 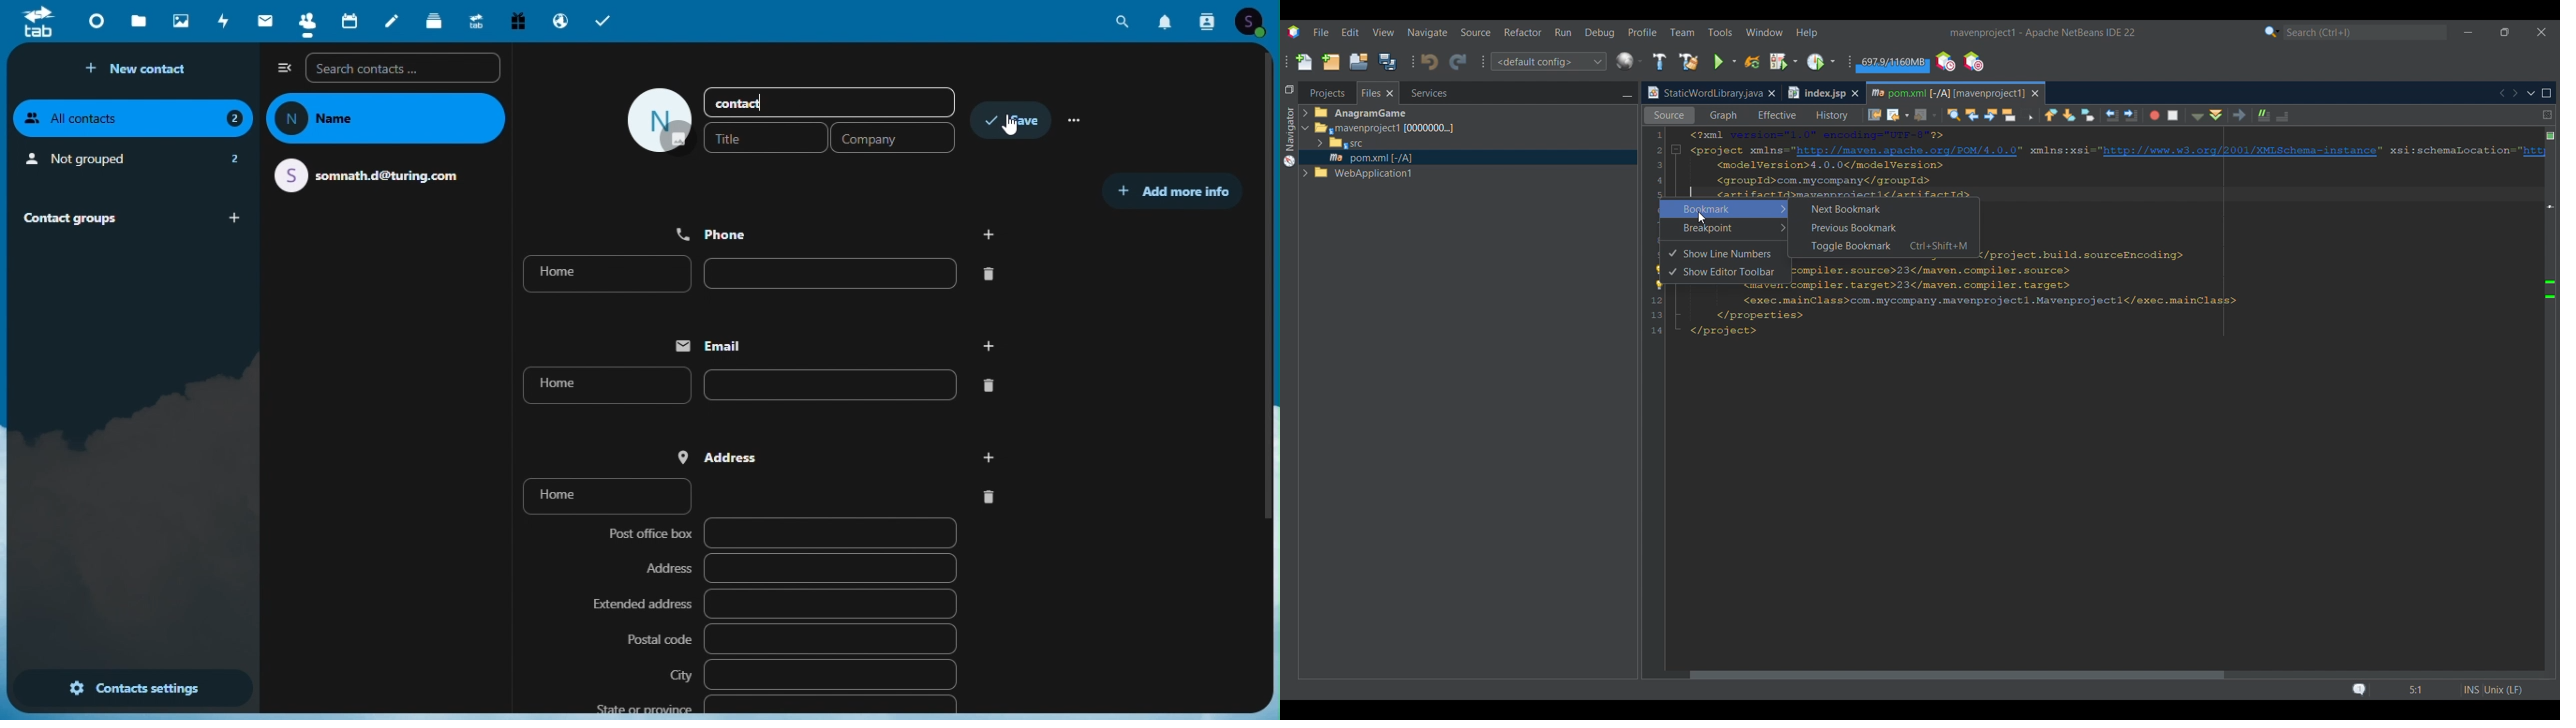 I want to click on Close tab, so click(x=1771, y=93).